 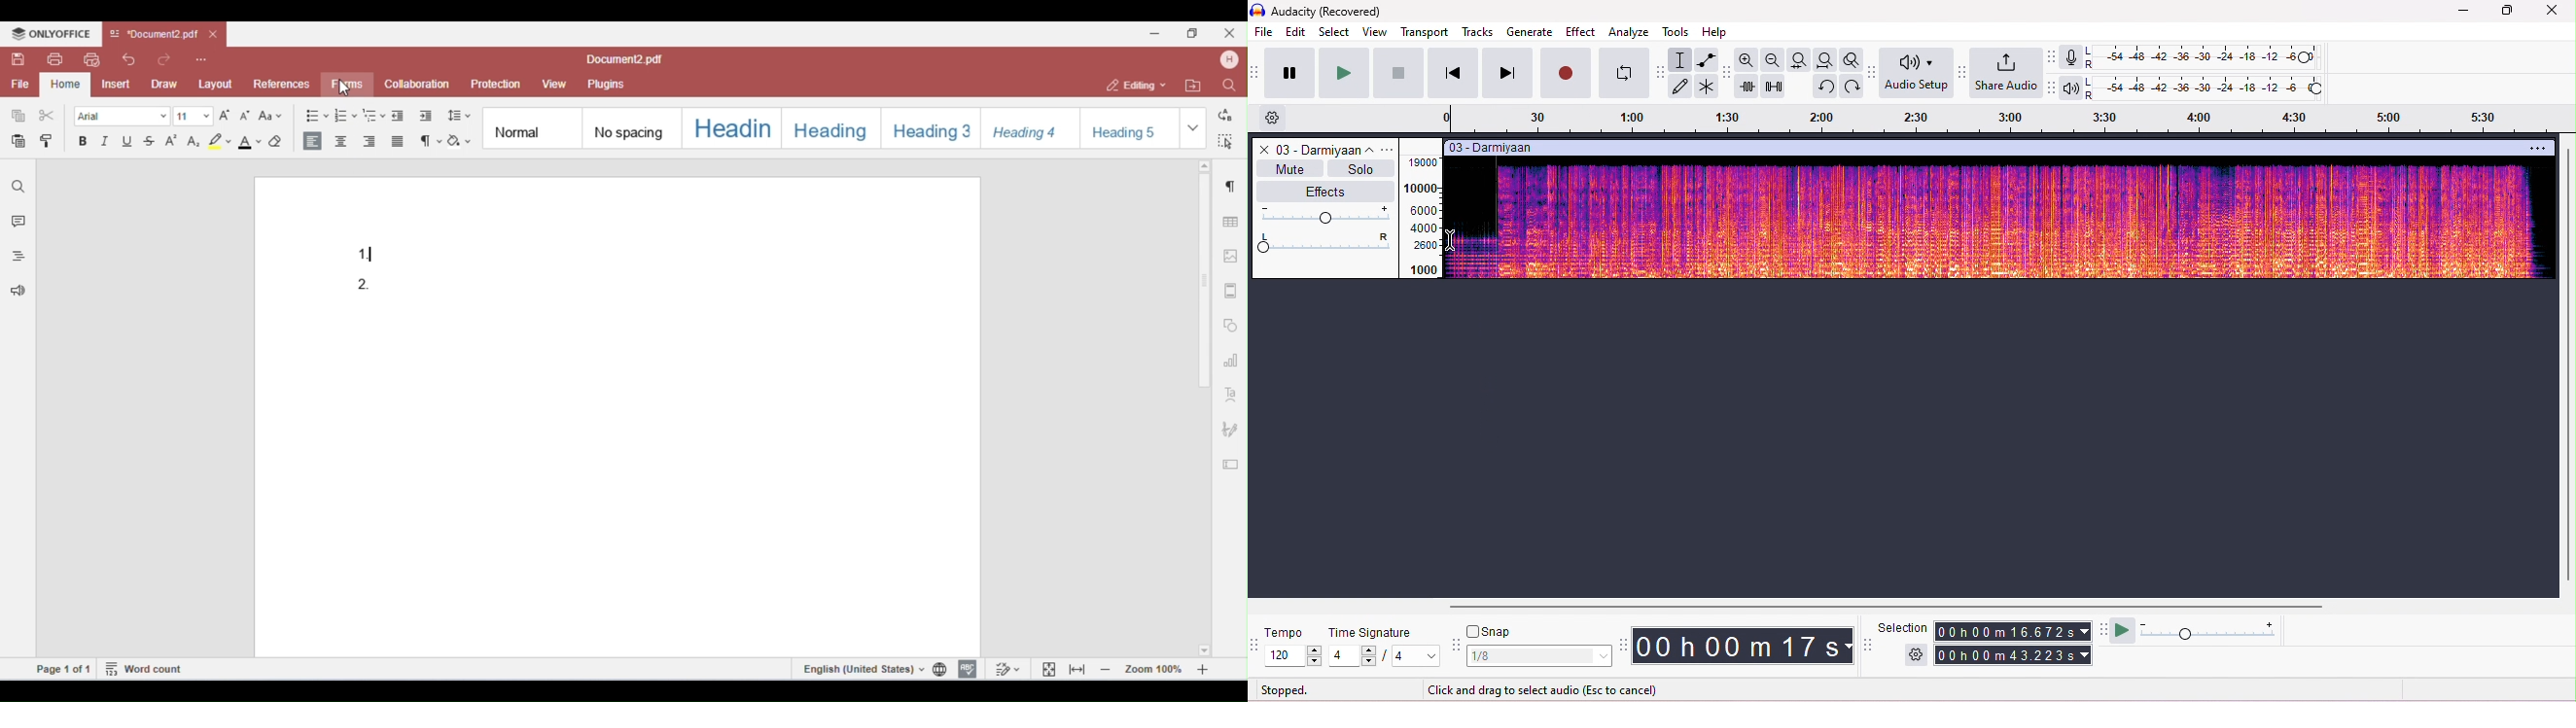 I want to click on close, so click(x=2551, y=12).